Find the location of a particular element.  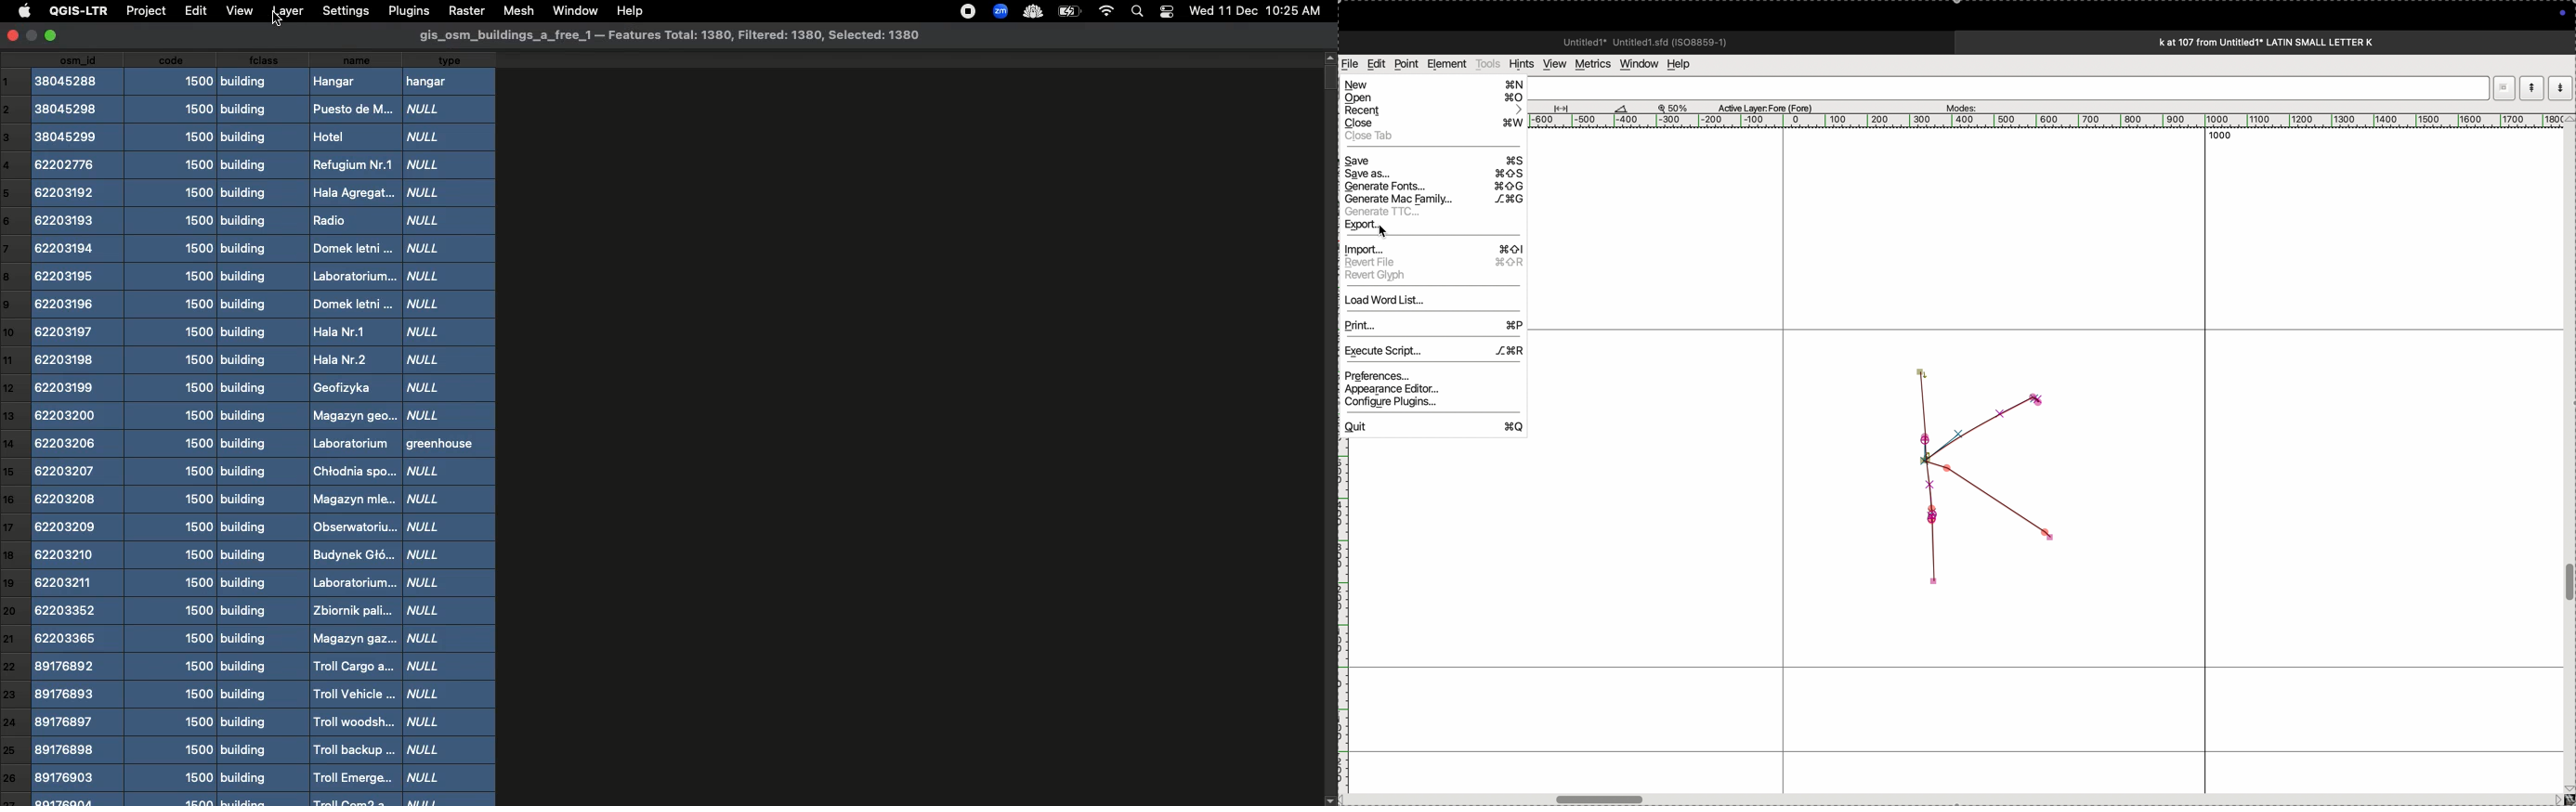

execute script is located at coordinates (1434, 349).